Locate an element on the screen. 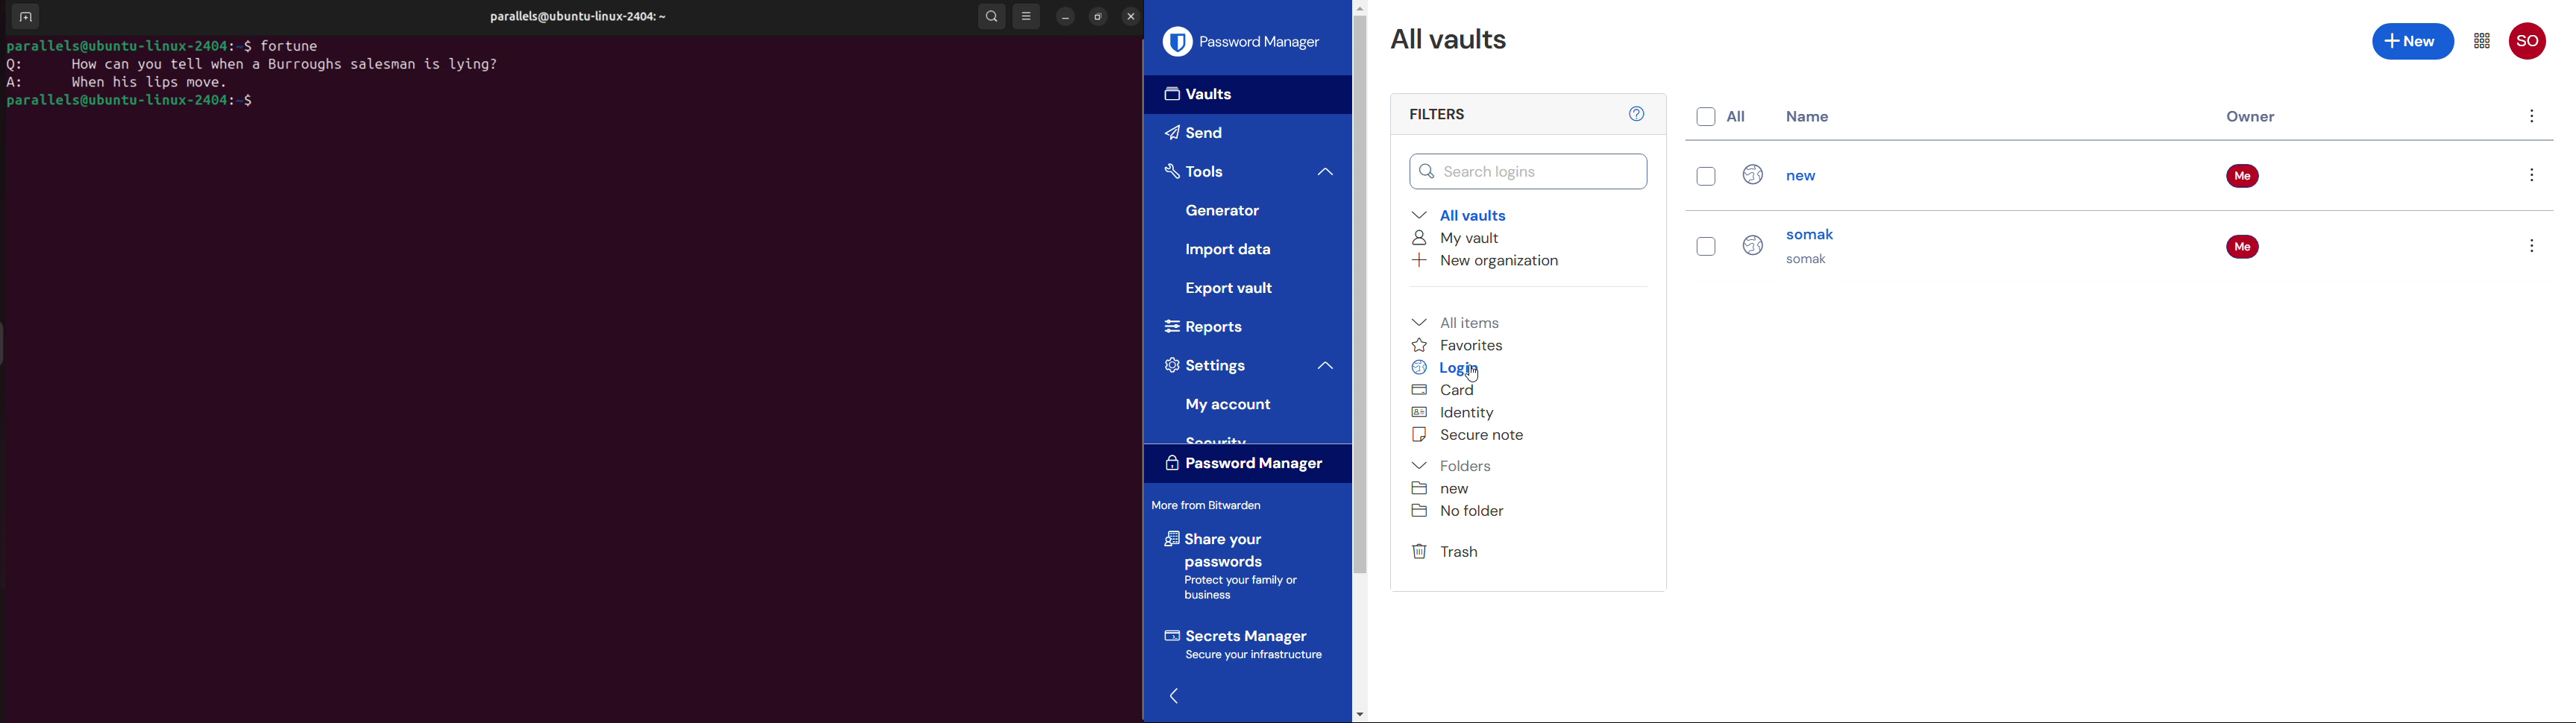  Select is located at coordinates (1706, 243).